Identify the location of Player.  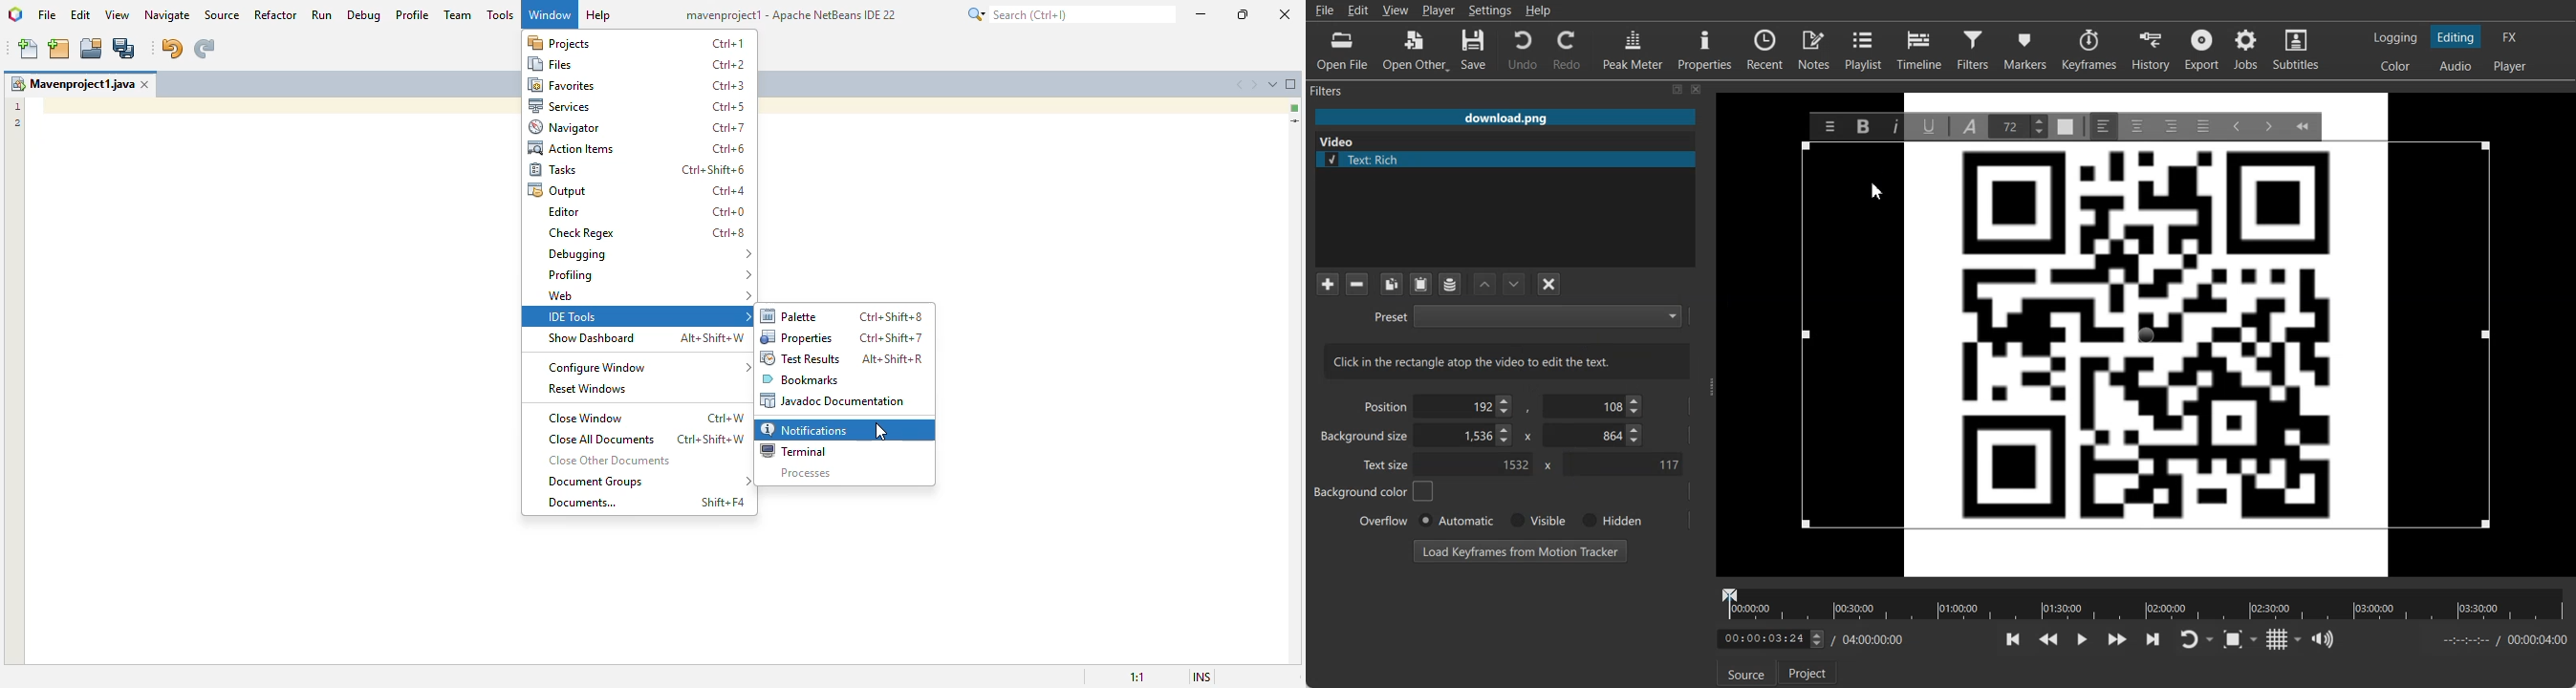
(1439, 10).